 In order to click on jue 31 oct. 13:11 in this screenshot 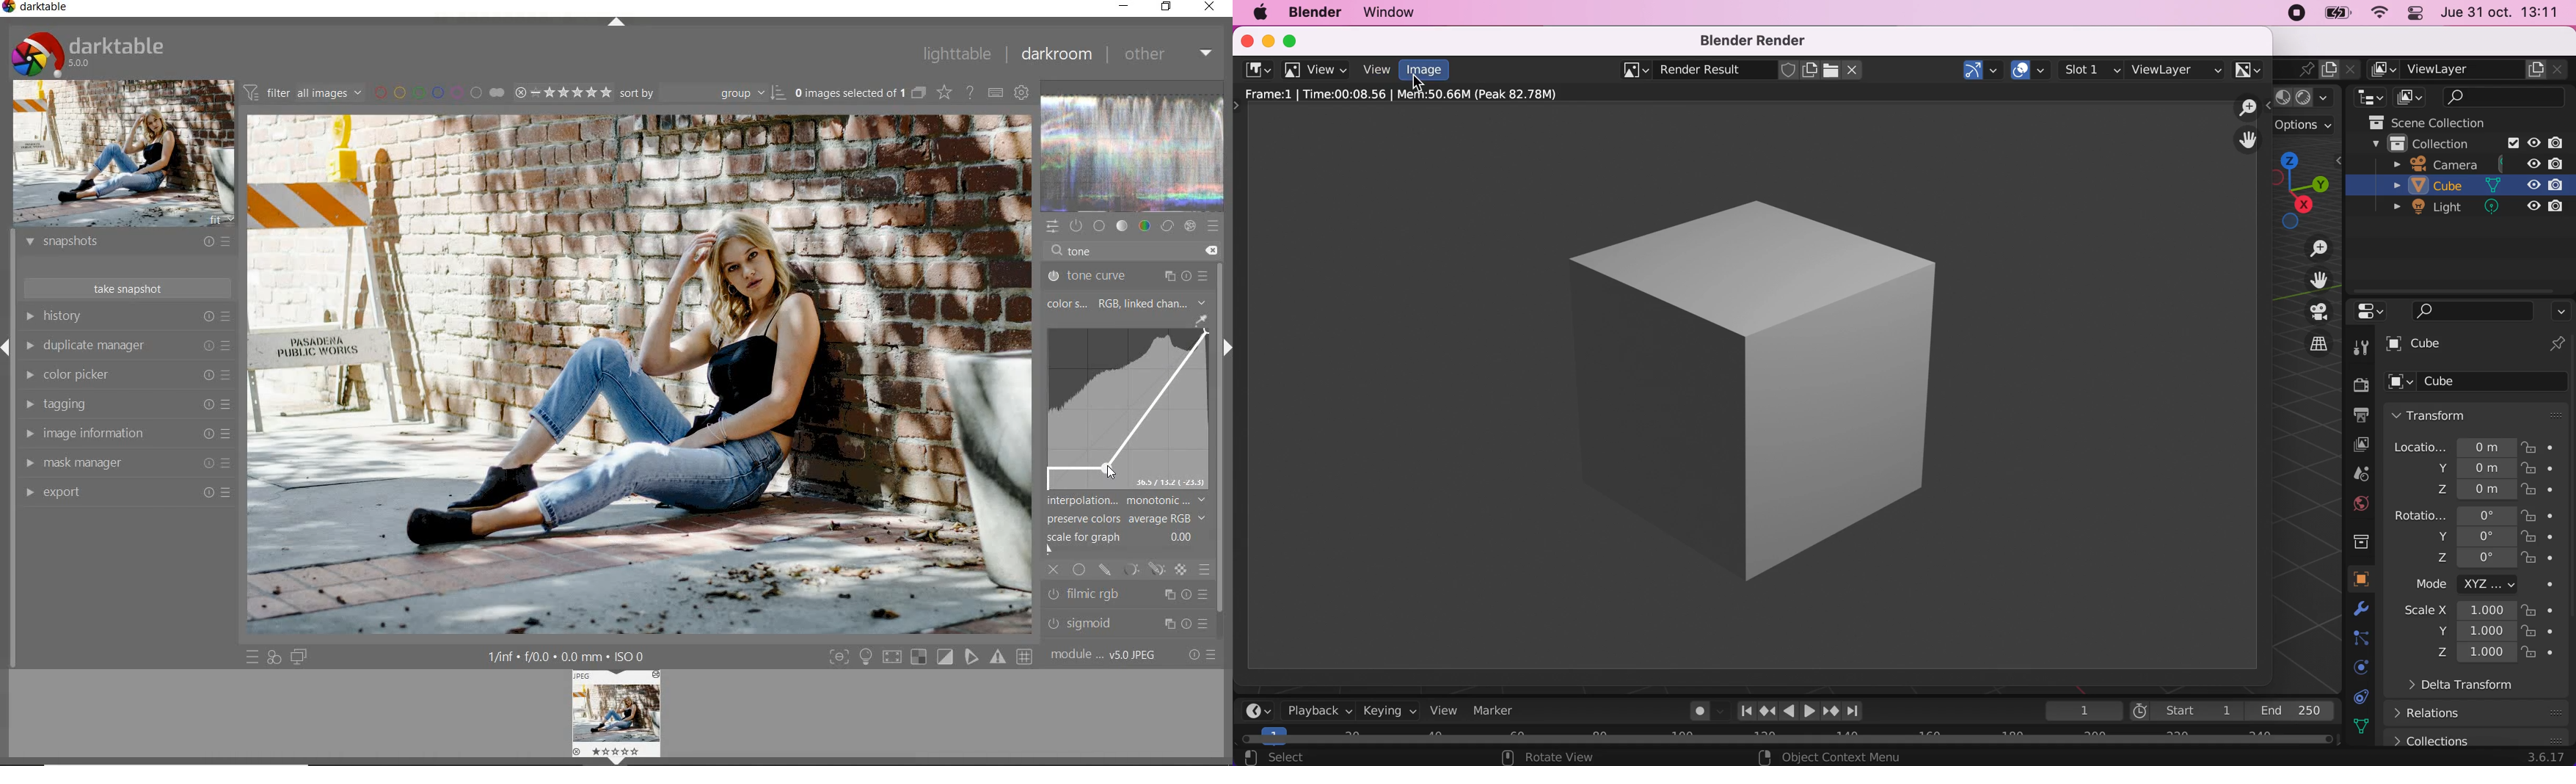, I will do `click(2506, 14)`.